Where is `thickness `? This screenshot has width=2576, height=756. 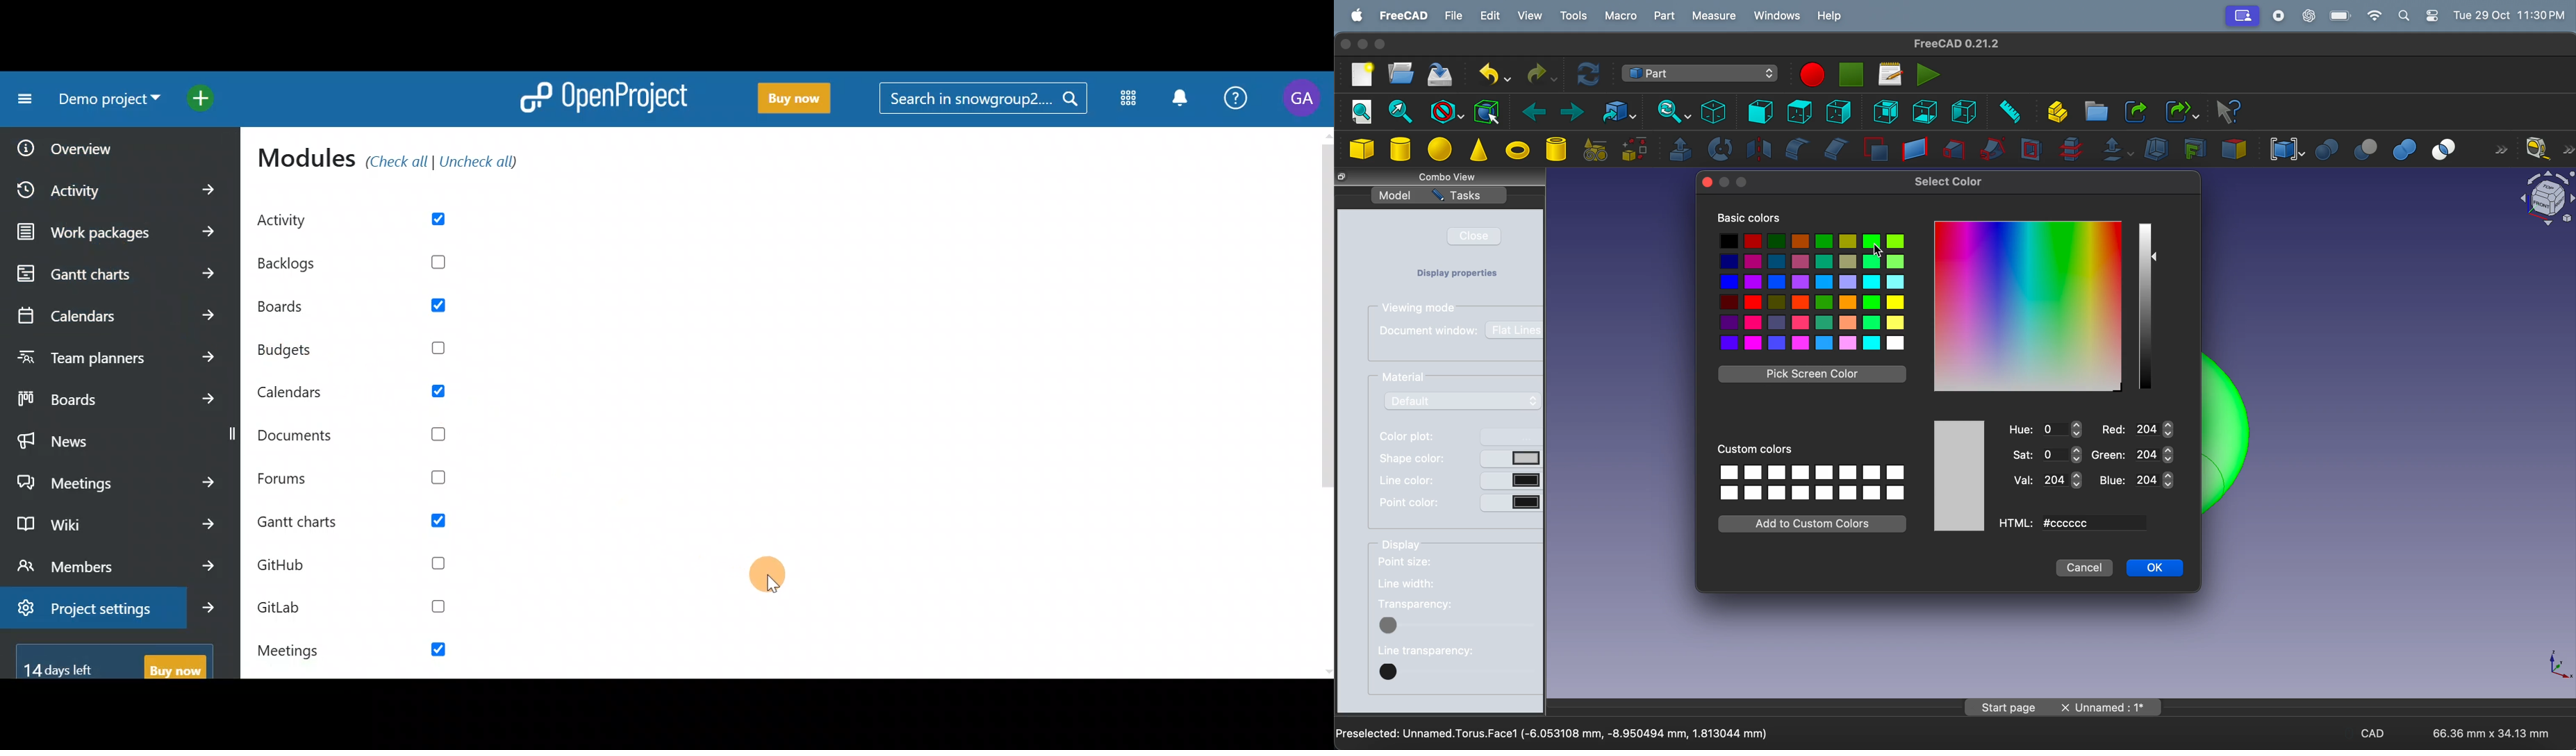 thickness  is located at coordinates (2157, 149).